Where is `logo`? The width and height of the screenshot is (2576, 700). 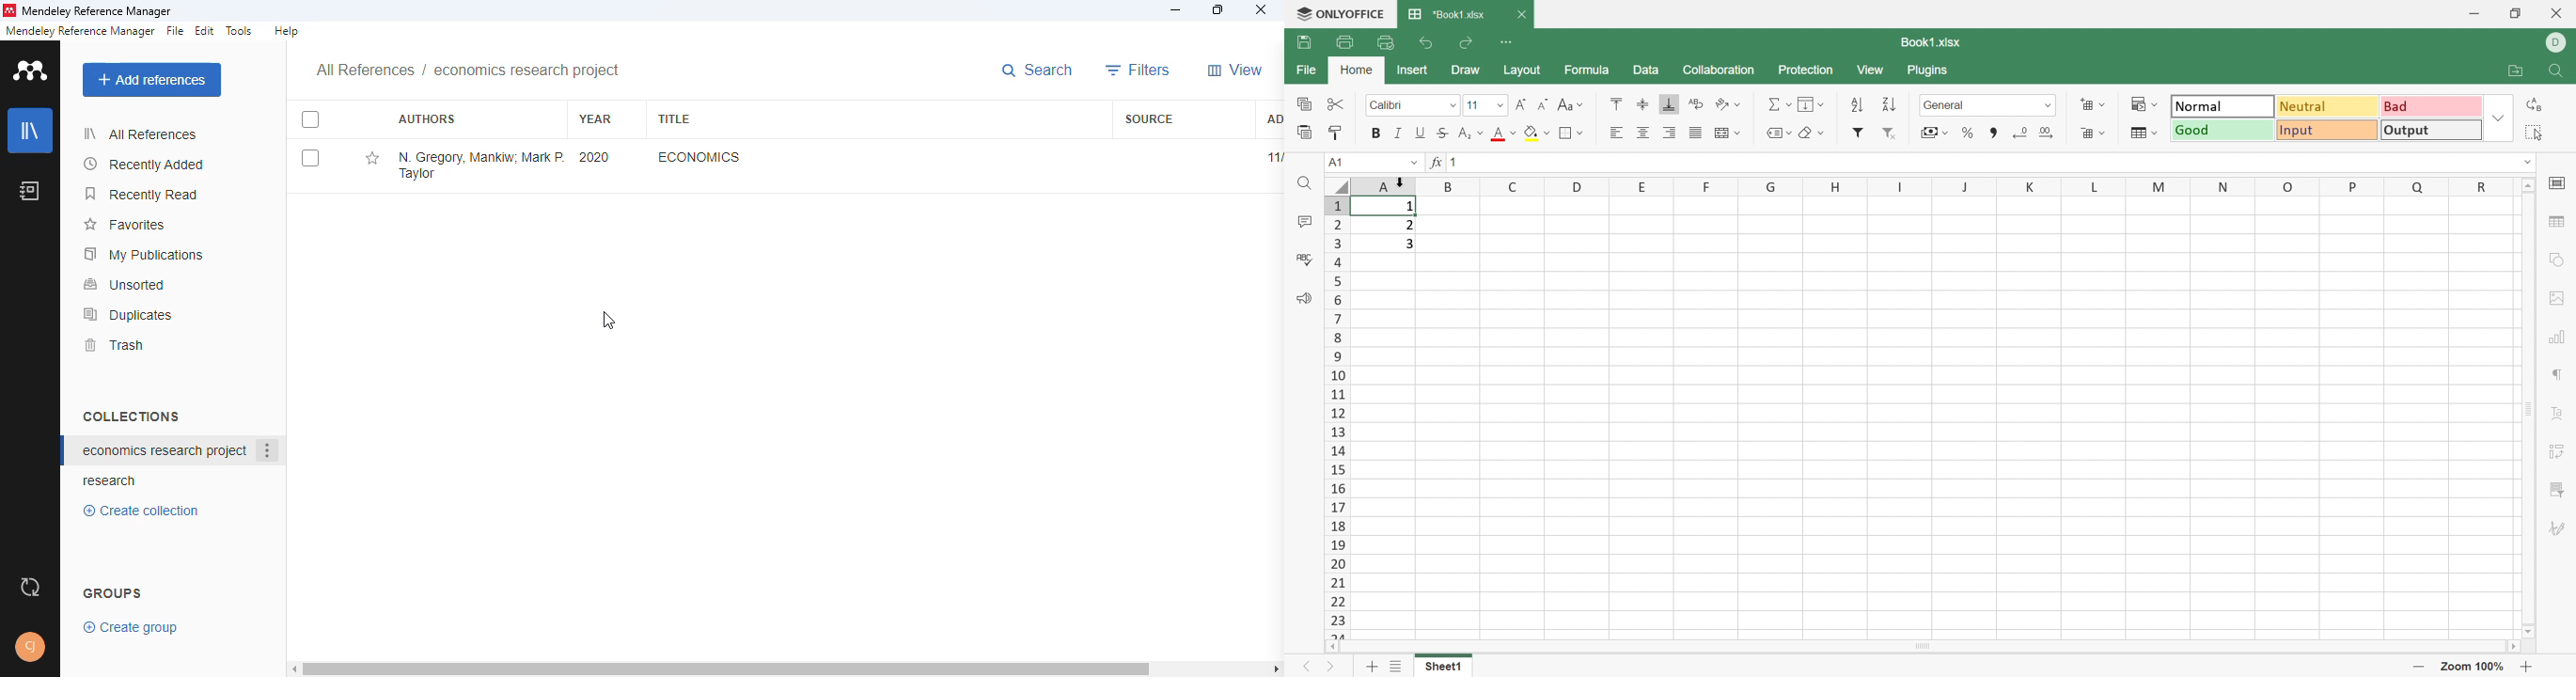 logo is located at coordinates (1300, 13).